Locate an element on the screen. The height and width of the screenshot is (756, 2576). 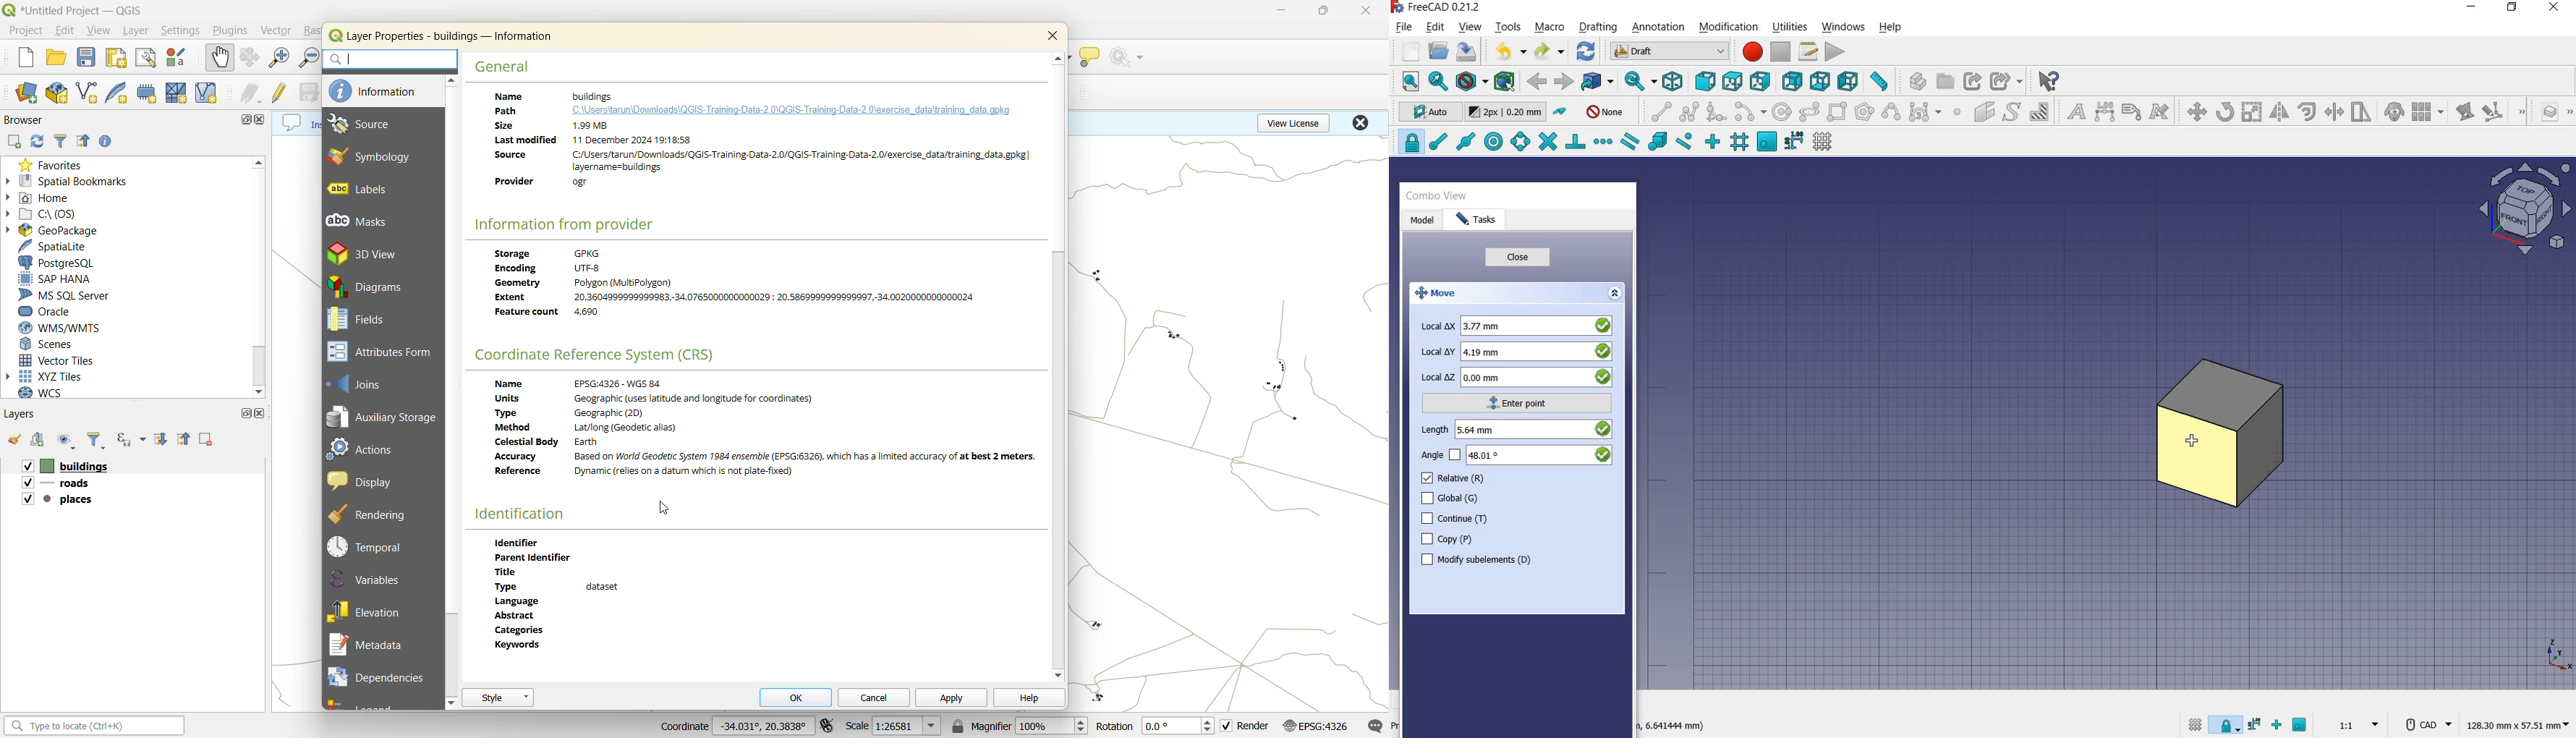
close is located at coordinates (2552, 8).